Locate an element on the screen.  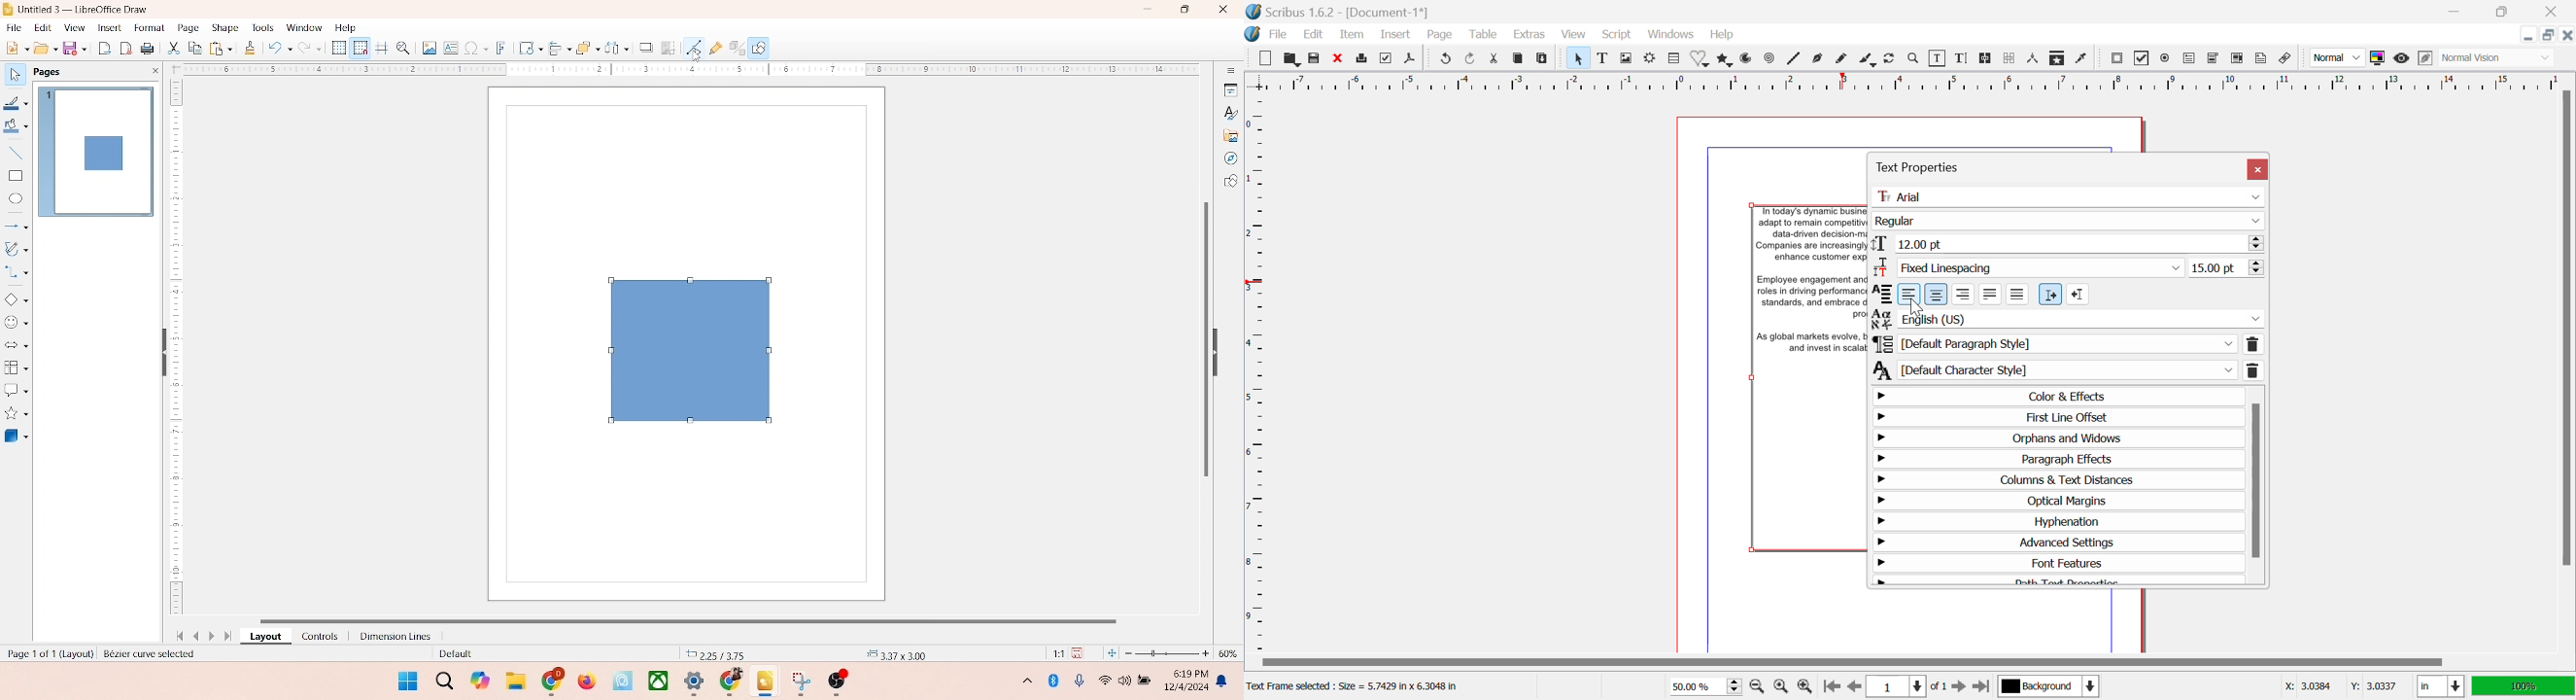
layout is located at coordinates (264, 637).